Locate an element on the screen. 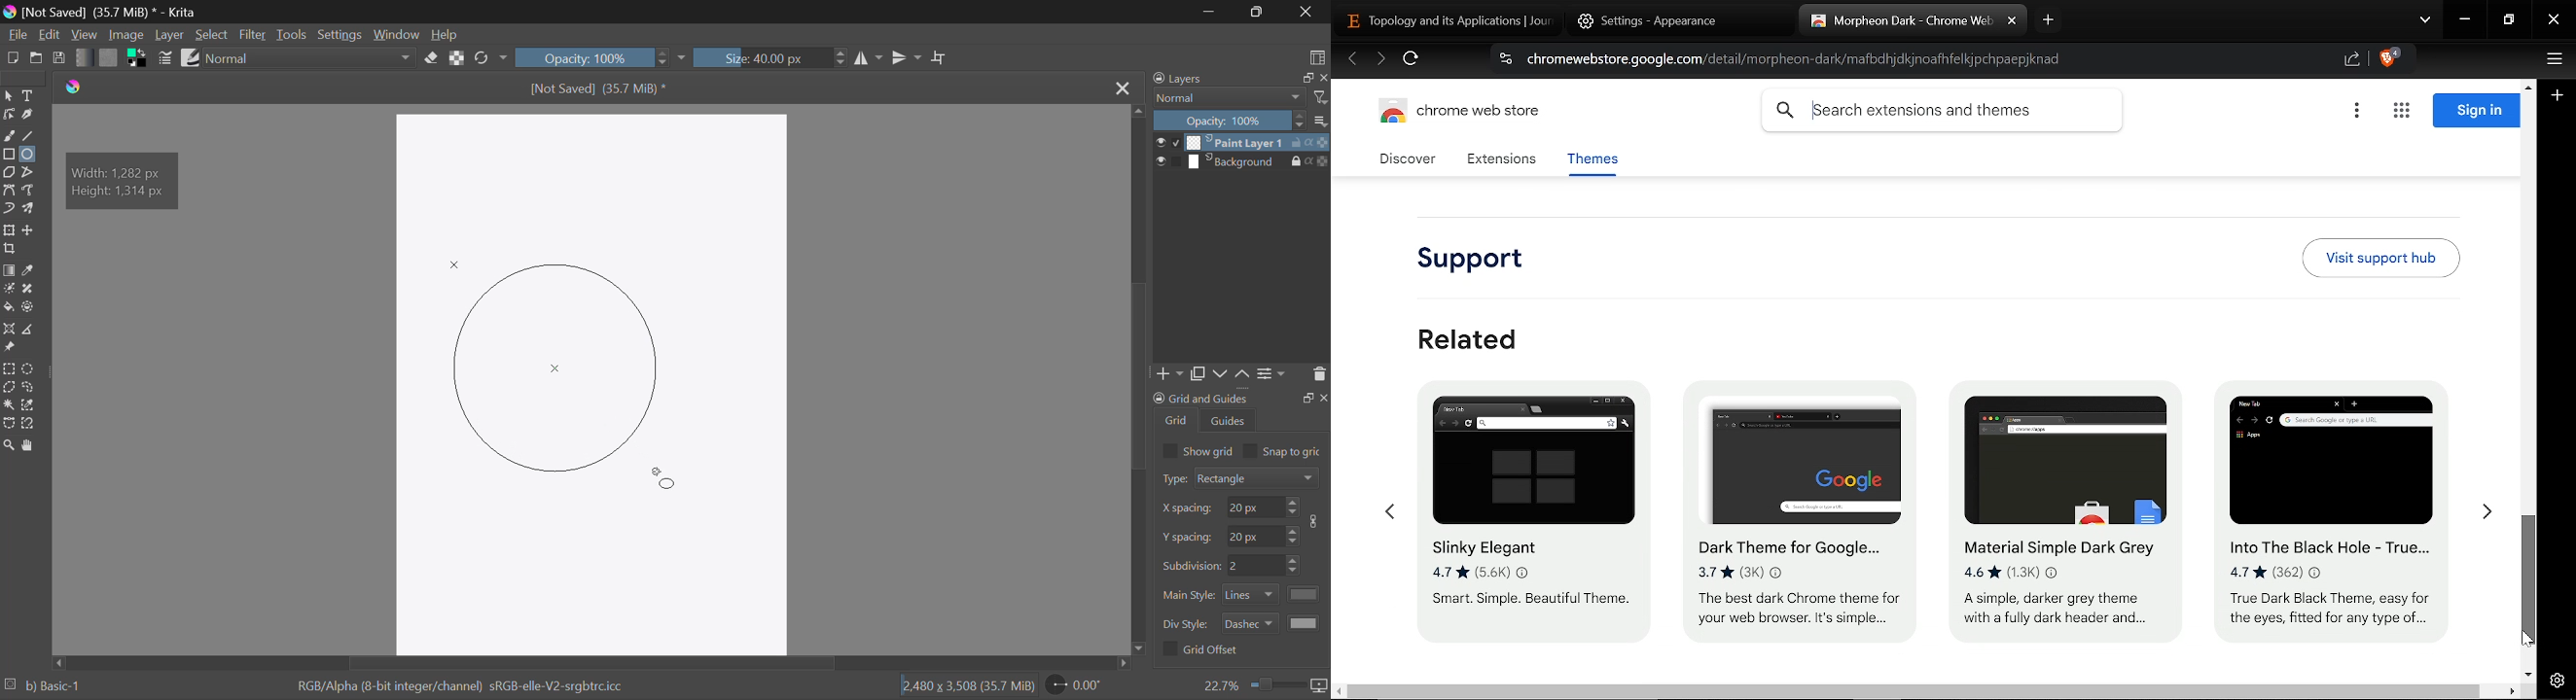  Crop is located at coordinates (940, 58).